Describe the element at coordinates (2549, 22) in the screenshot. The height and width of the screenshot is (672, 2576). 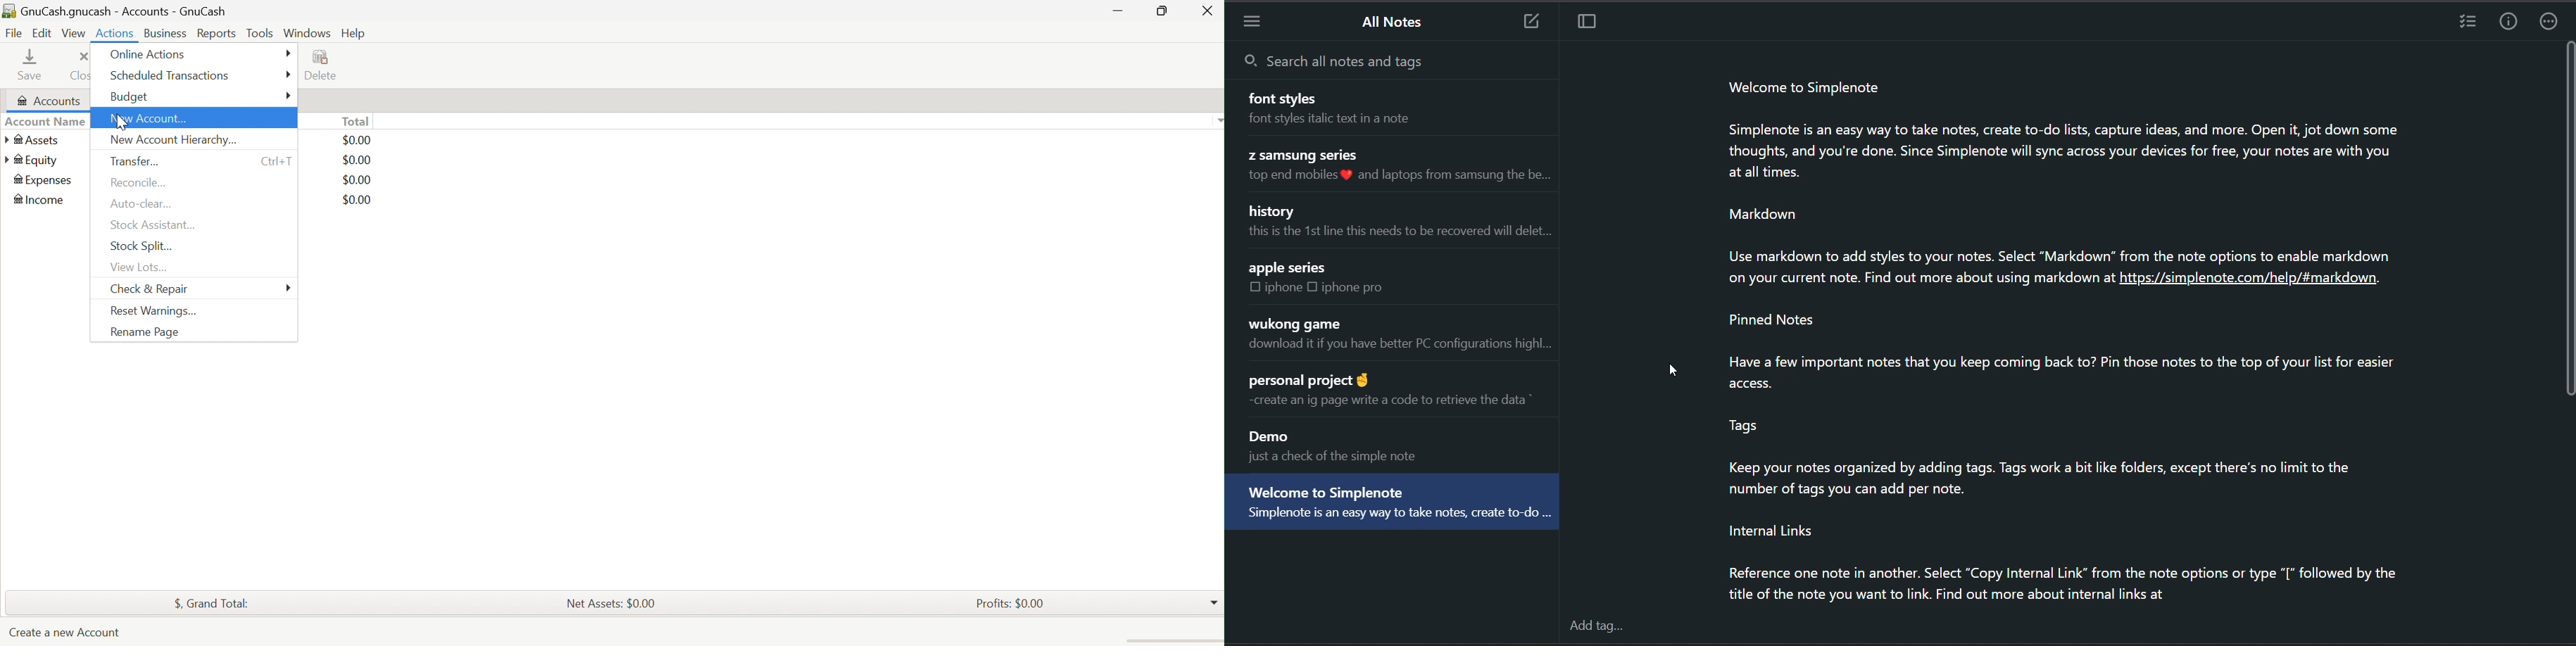
I see `actions` at that location.